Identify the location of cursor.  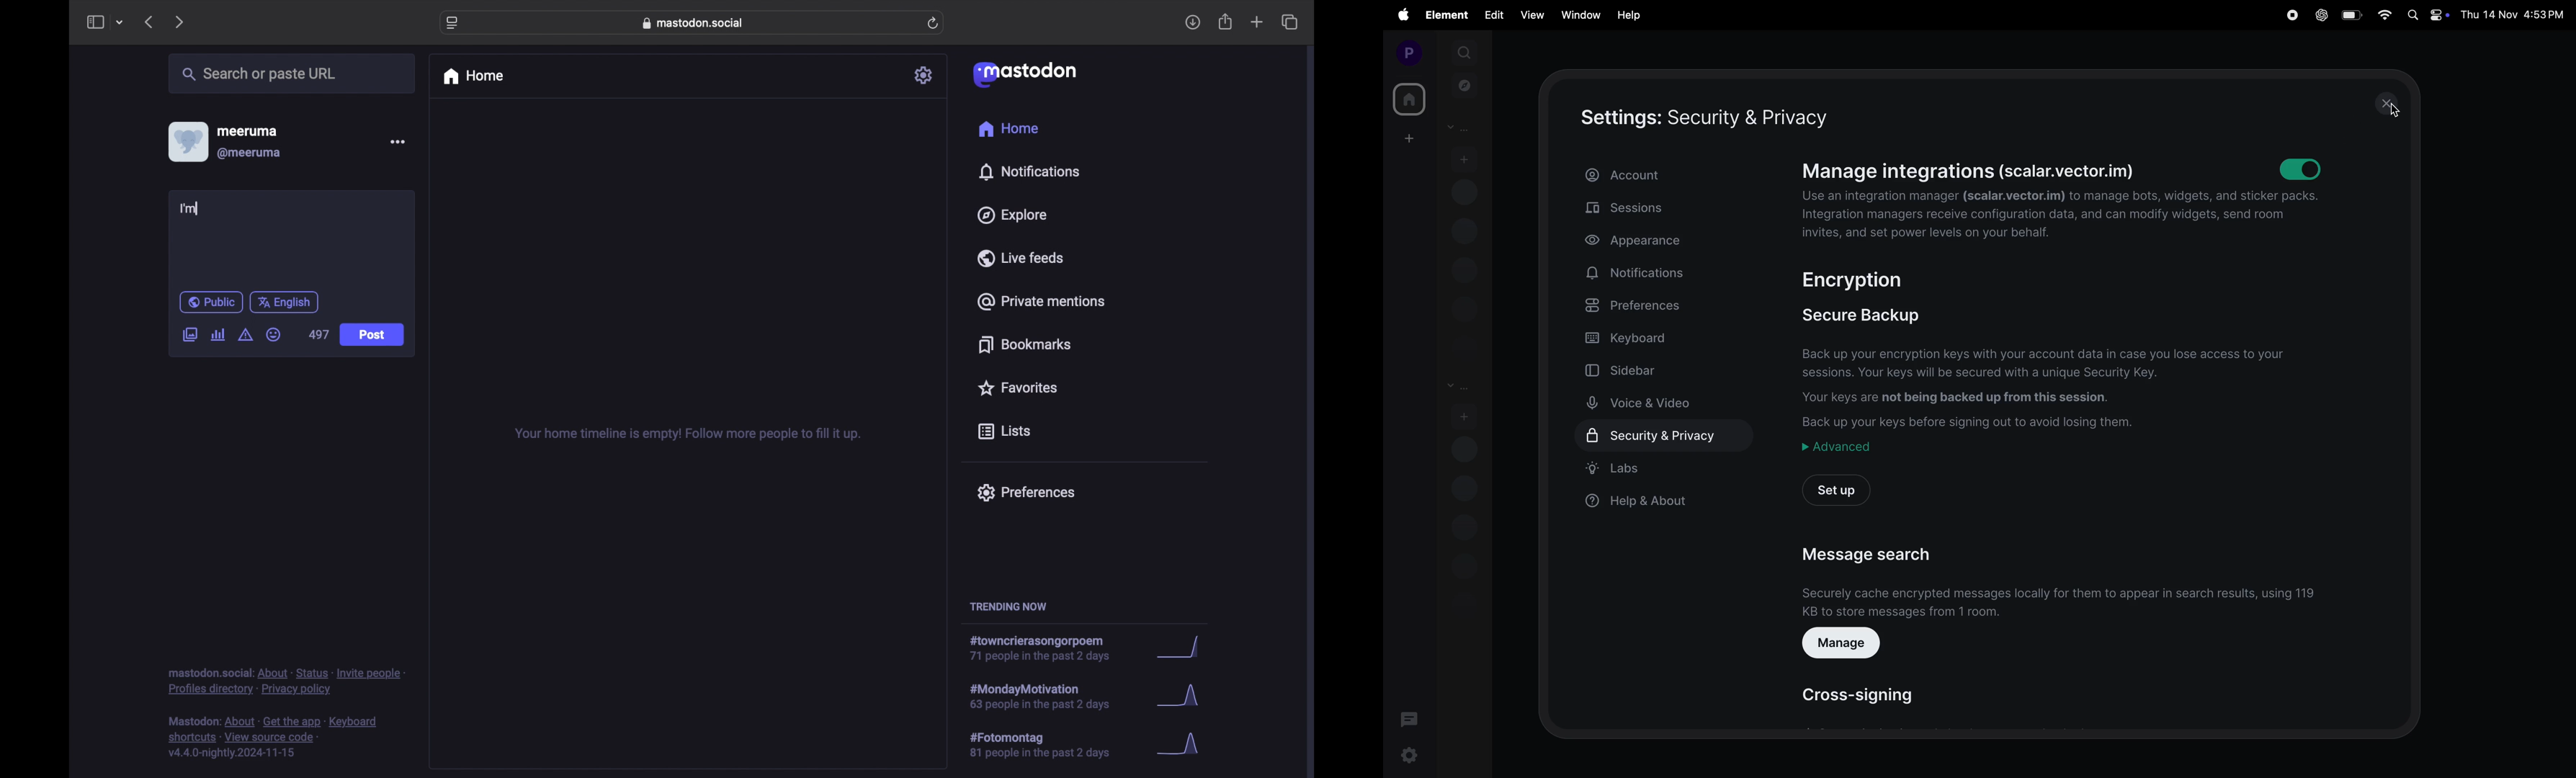
(2395, 111).